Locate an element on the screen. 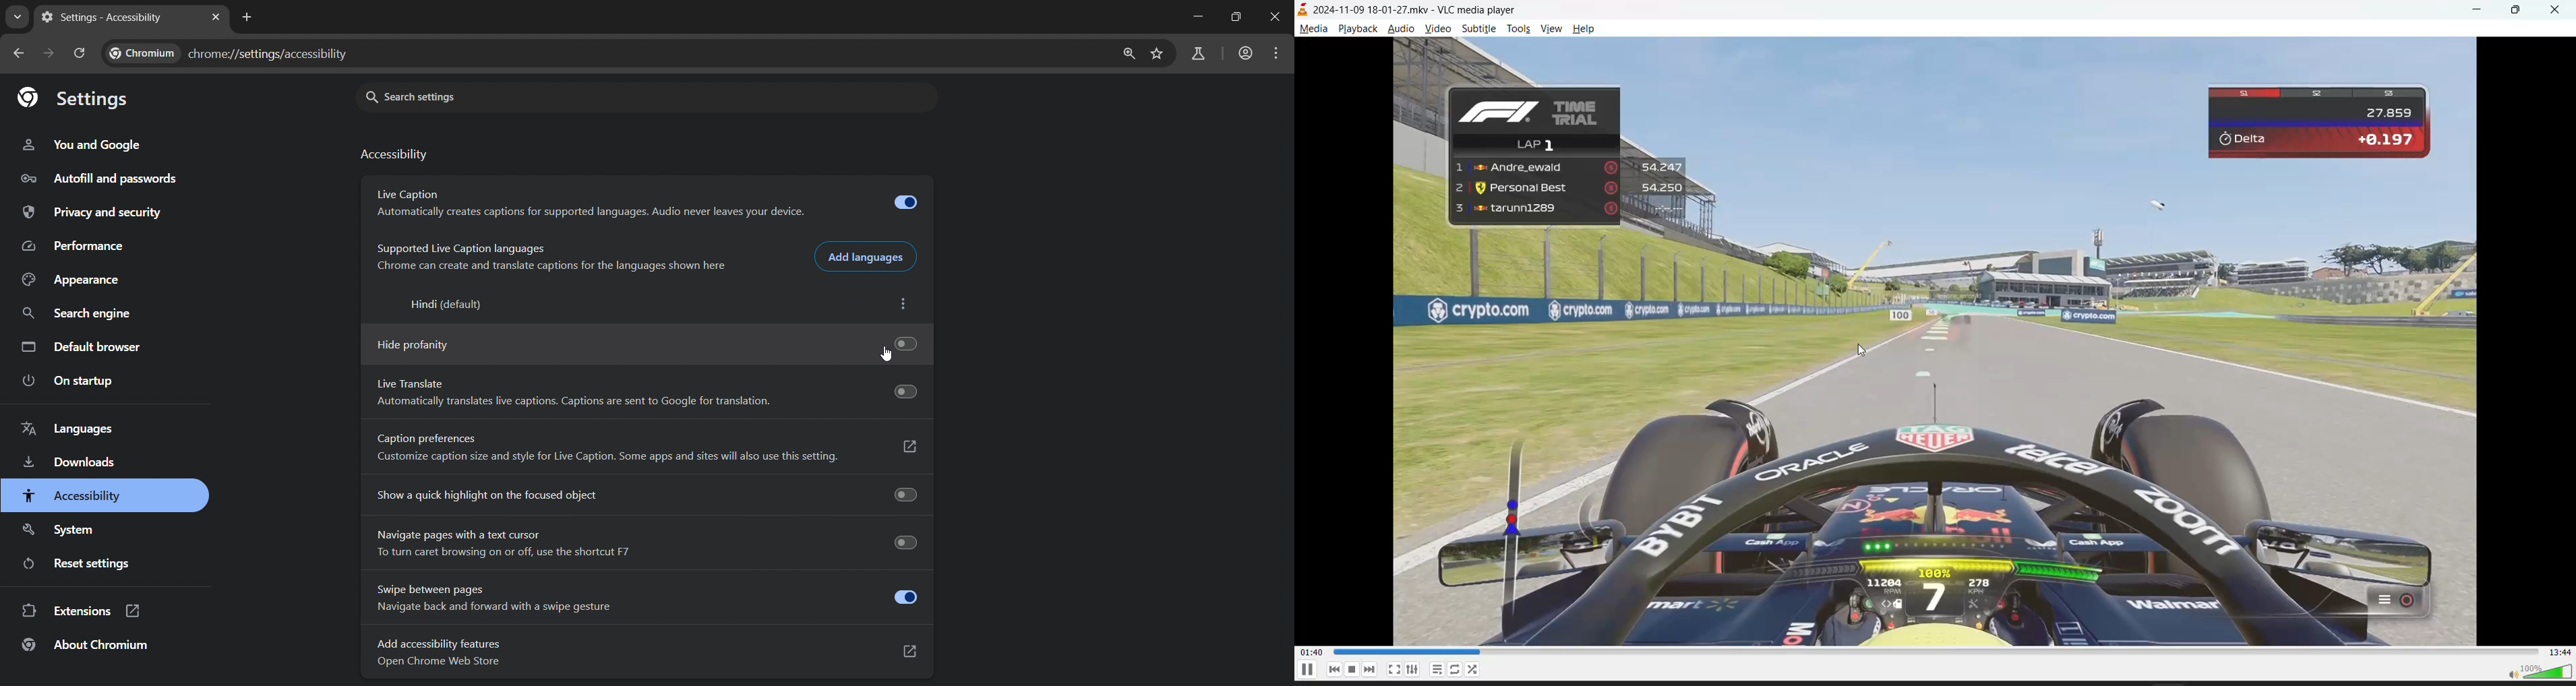 The height and width of the screenshot is (700, 2576). new tab is located at coordinates (247, 19).